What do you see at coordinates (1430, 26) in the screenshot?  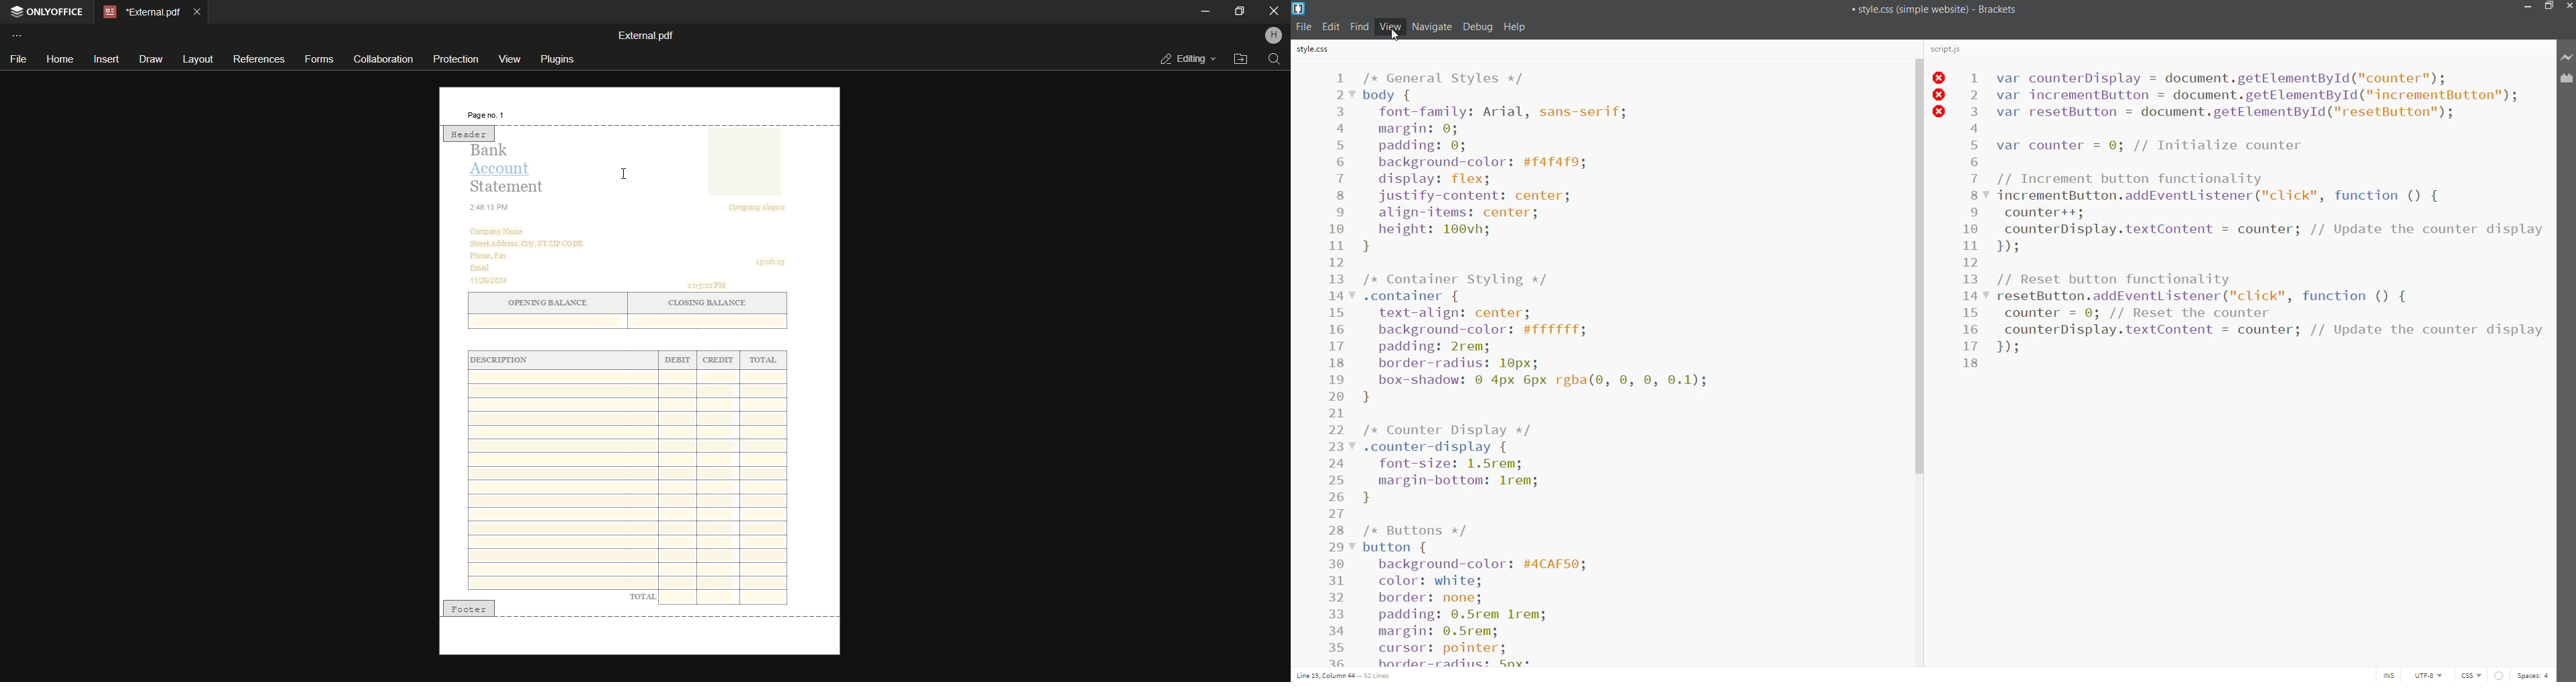 I see `navigate` at bounding box center [1430, 26].